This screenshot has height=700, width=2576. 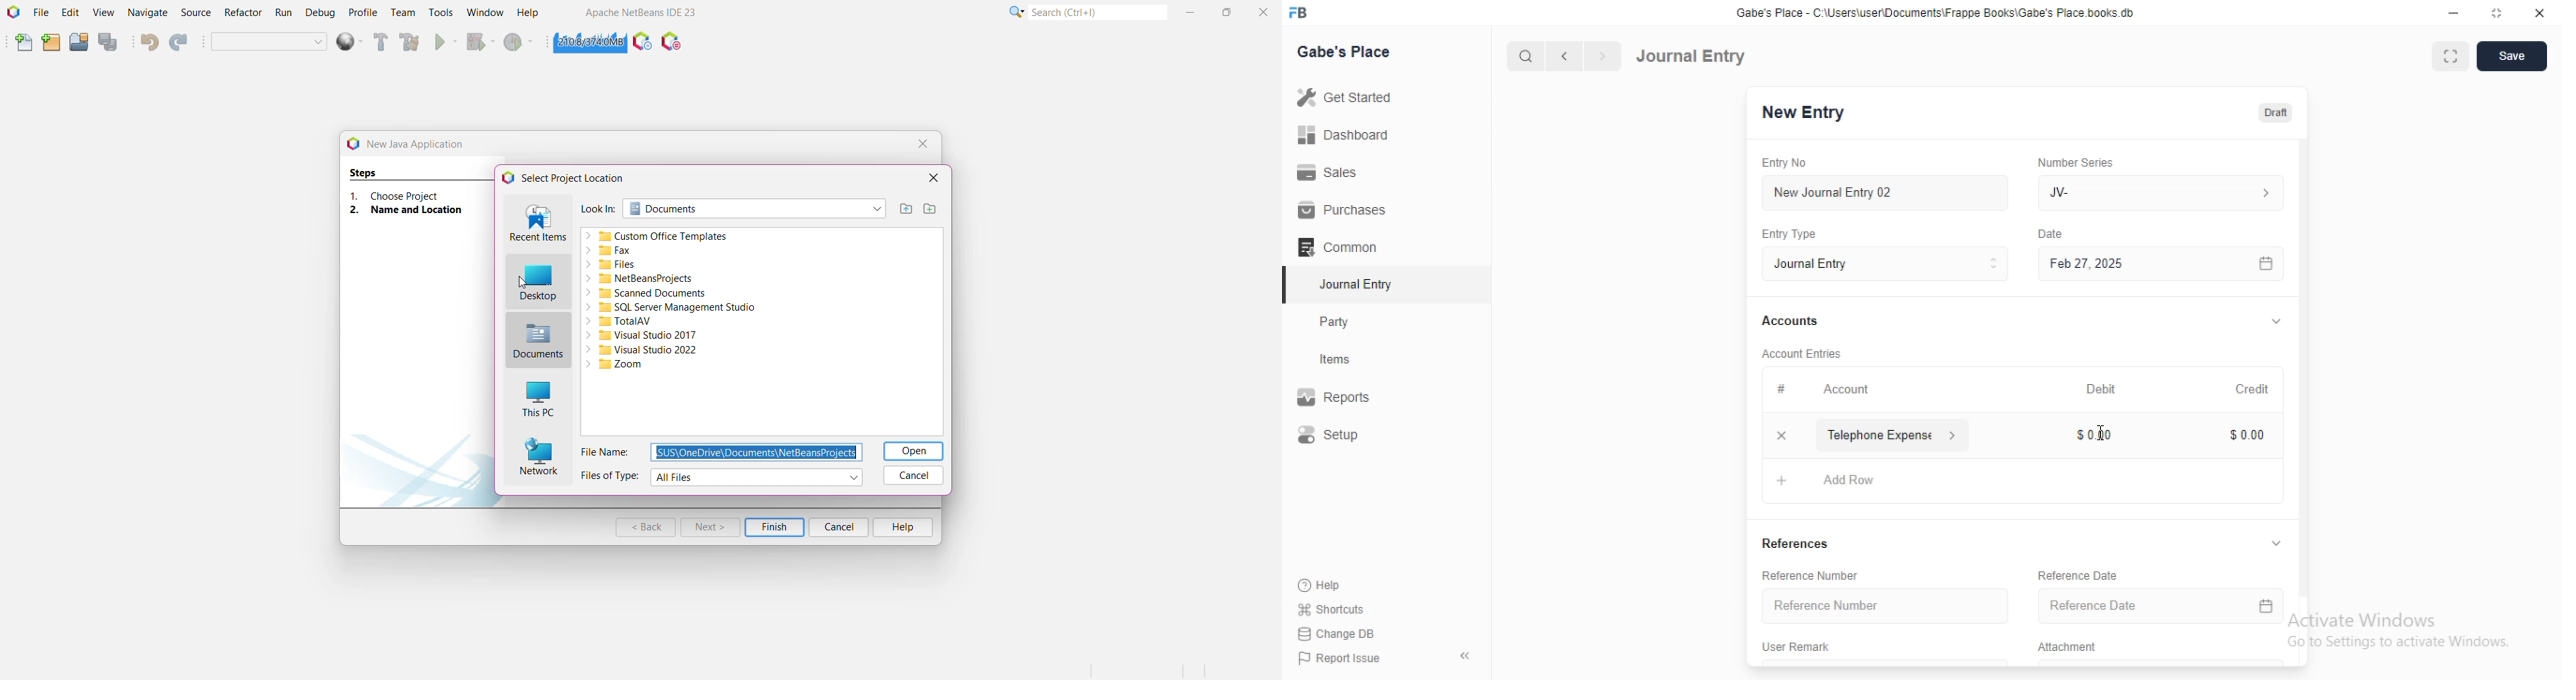 What do you see at coordinates (1348, 97) in the screenshot?
I see `Get Started` at bounding box center [1348, 97].